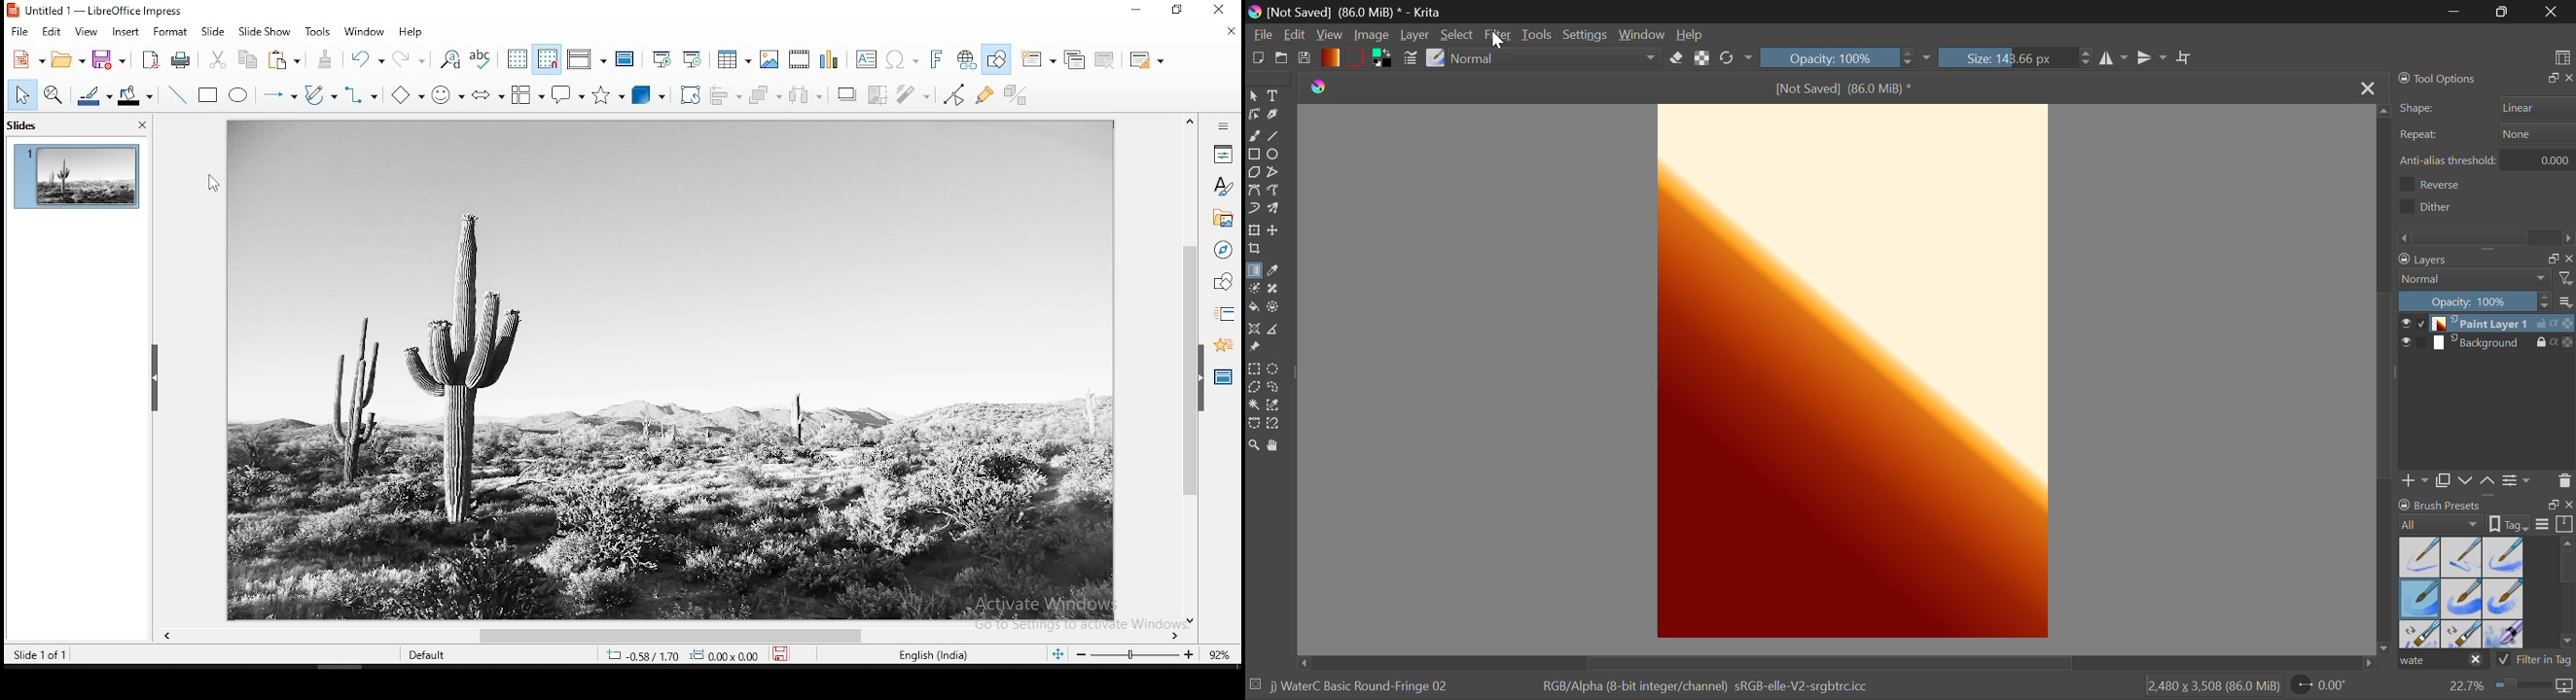 The width and height of the screenshot is (2576, 700). What do you see at coordinates (1275, 173) in the screenshot?
I see `Polyline` at bounding box center [1275, 173].